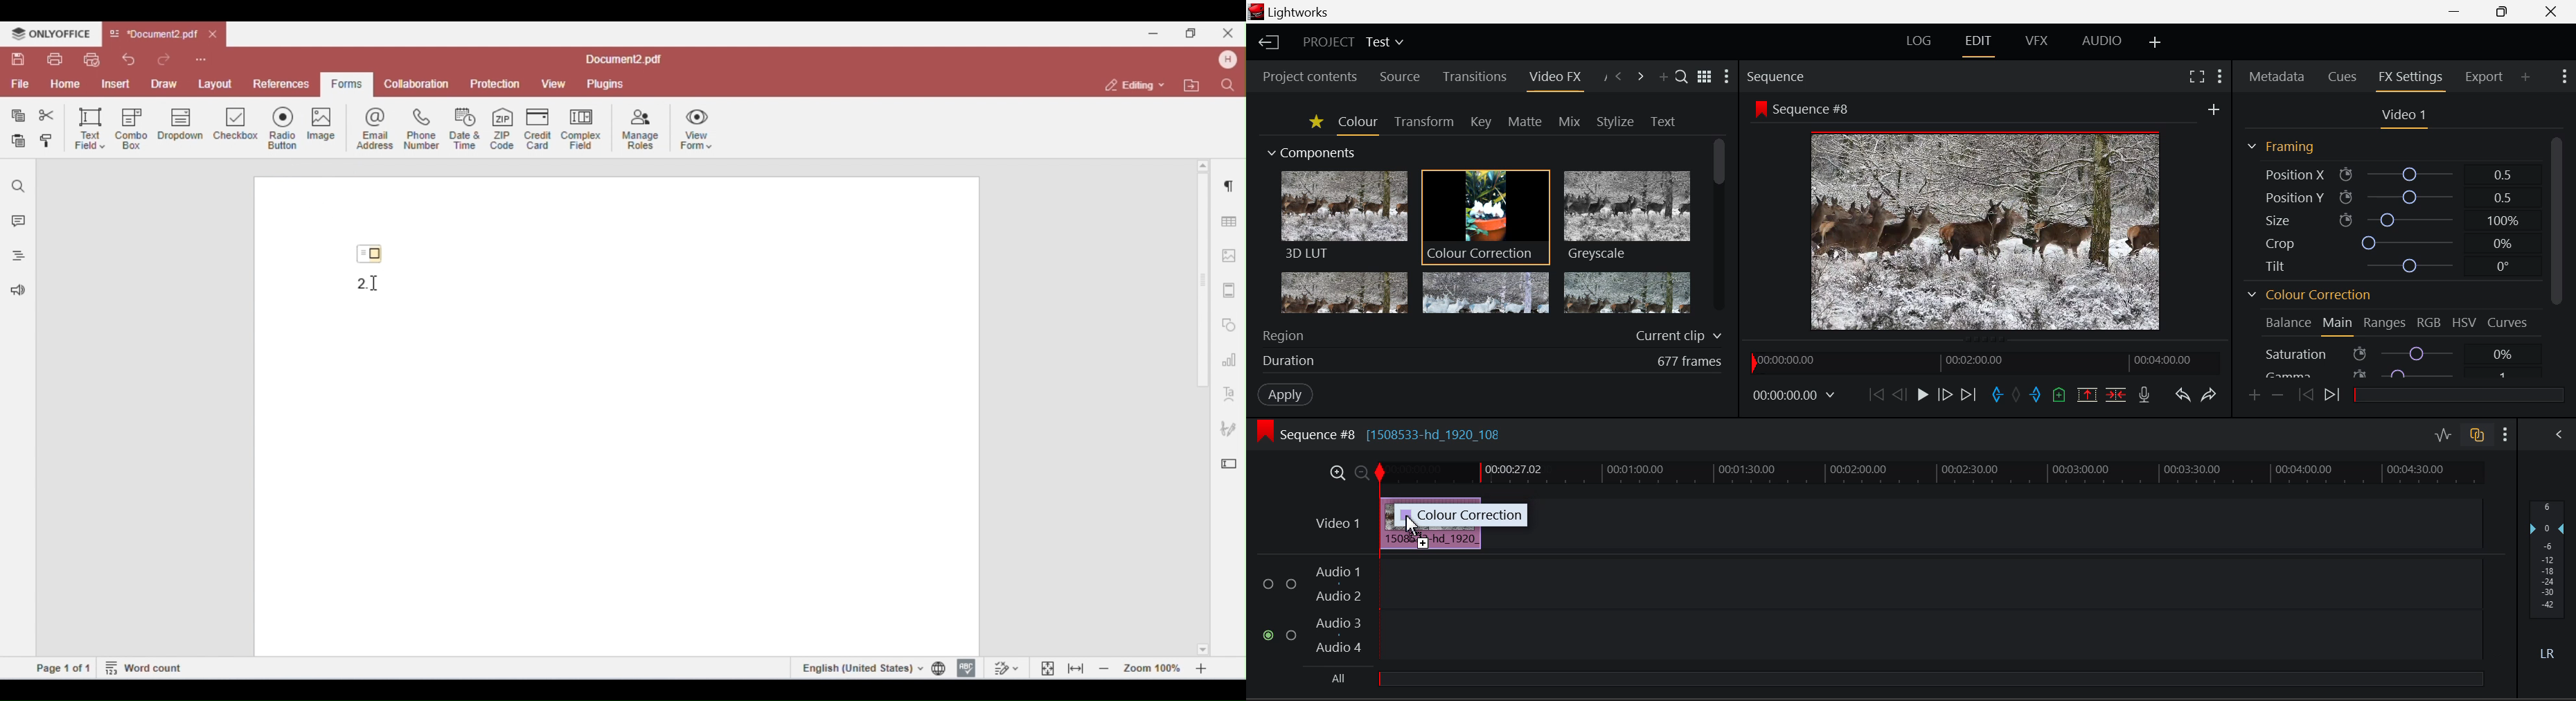  Describe the element at coordinates (1338, 597) in the screenshot. I see `Audio 2` at that location.